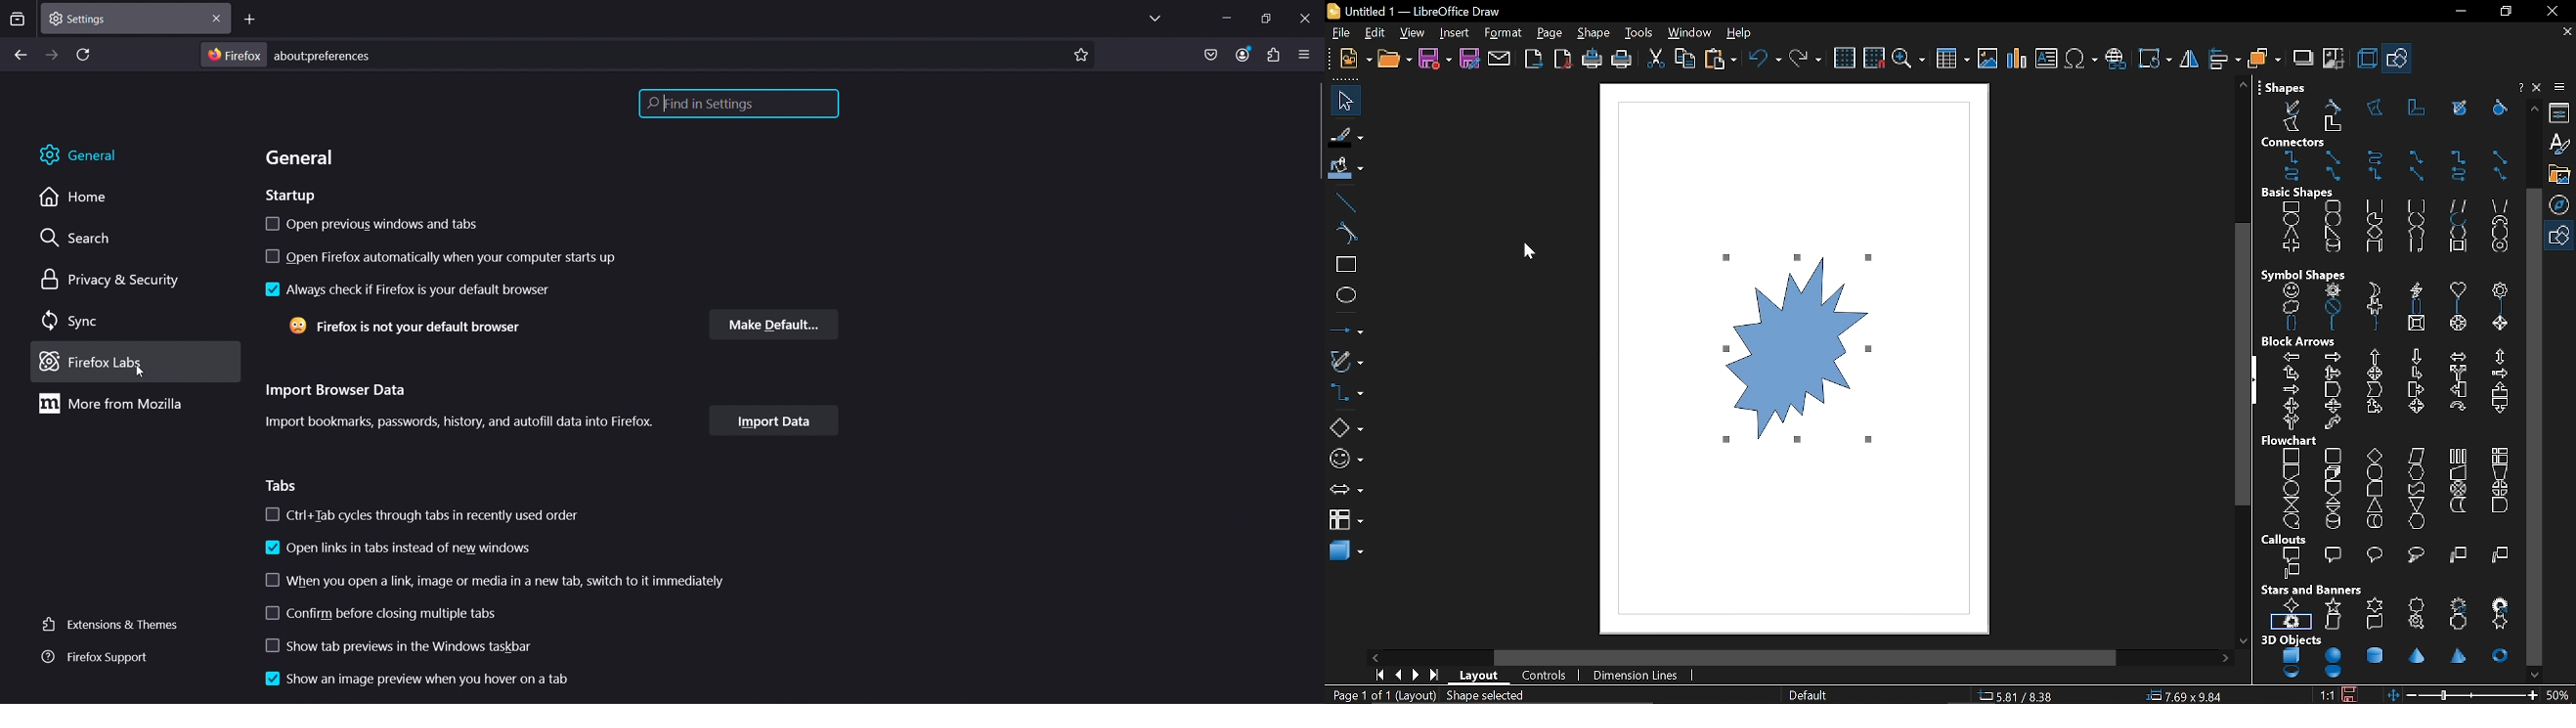 The width and height of the screenshot is (2576, 728). Describe the element at coordinates (2387, 159) in the screenshot. I see `Connectors` at that location.